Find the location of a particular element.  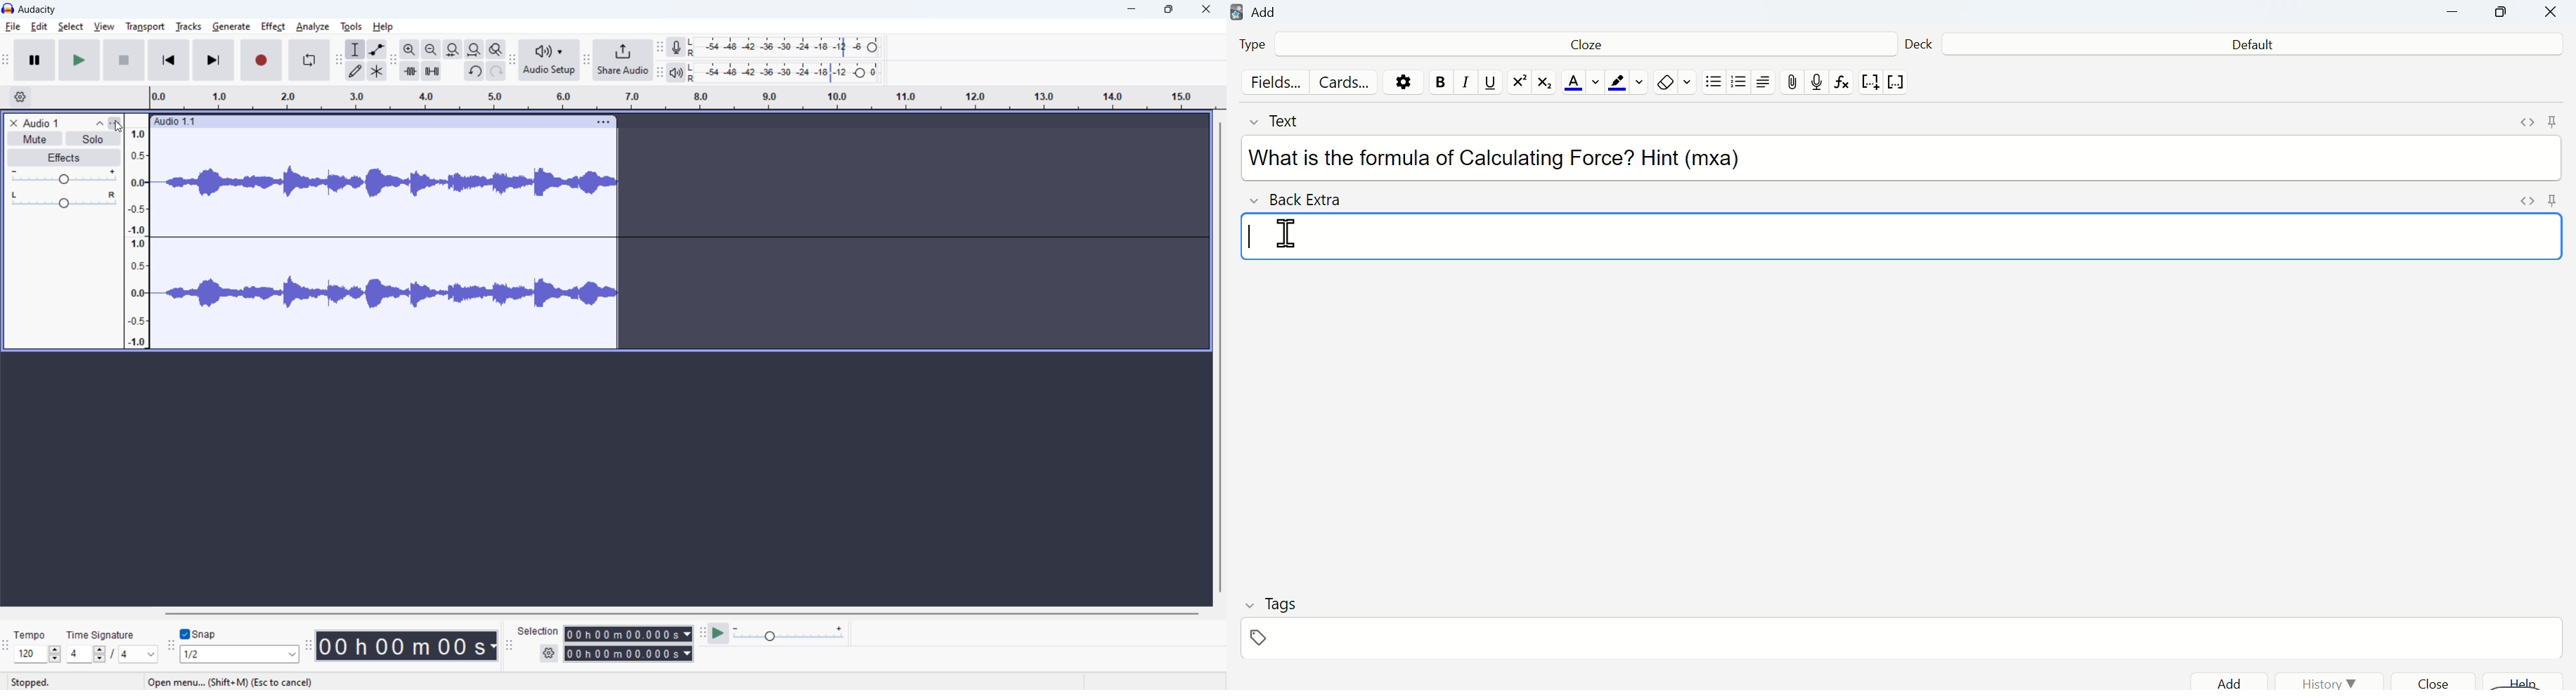

formula is located at coordinates (1844, 85).